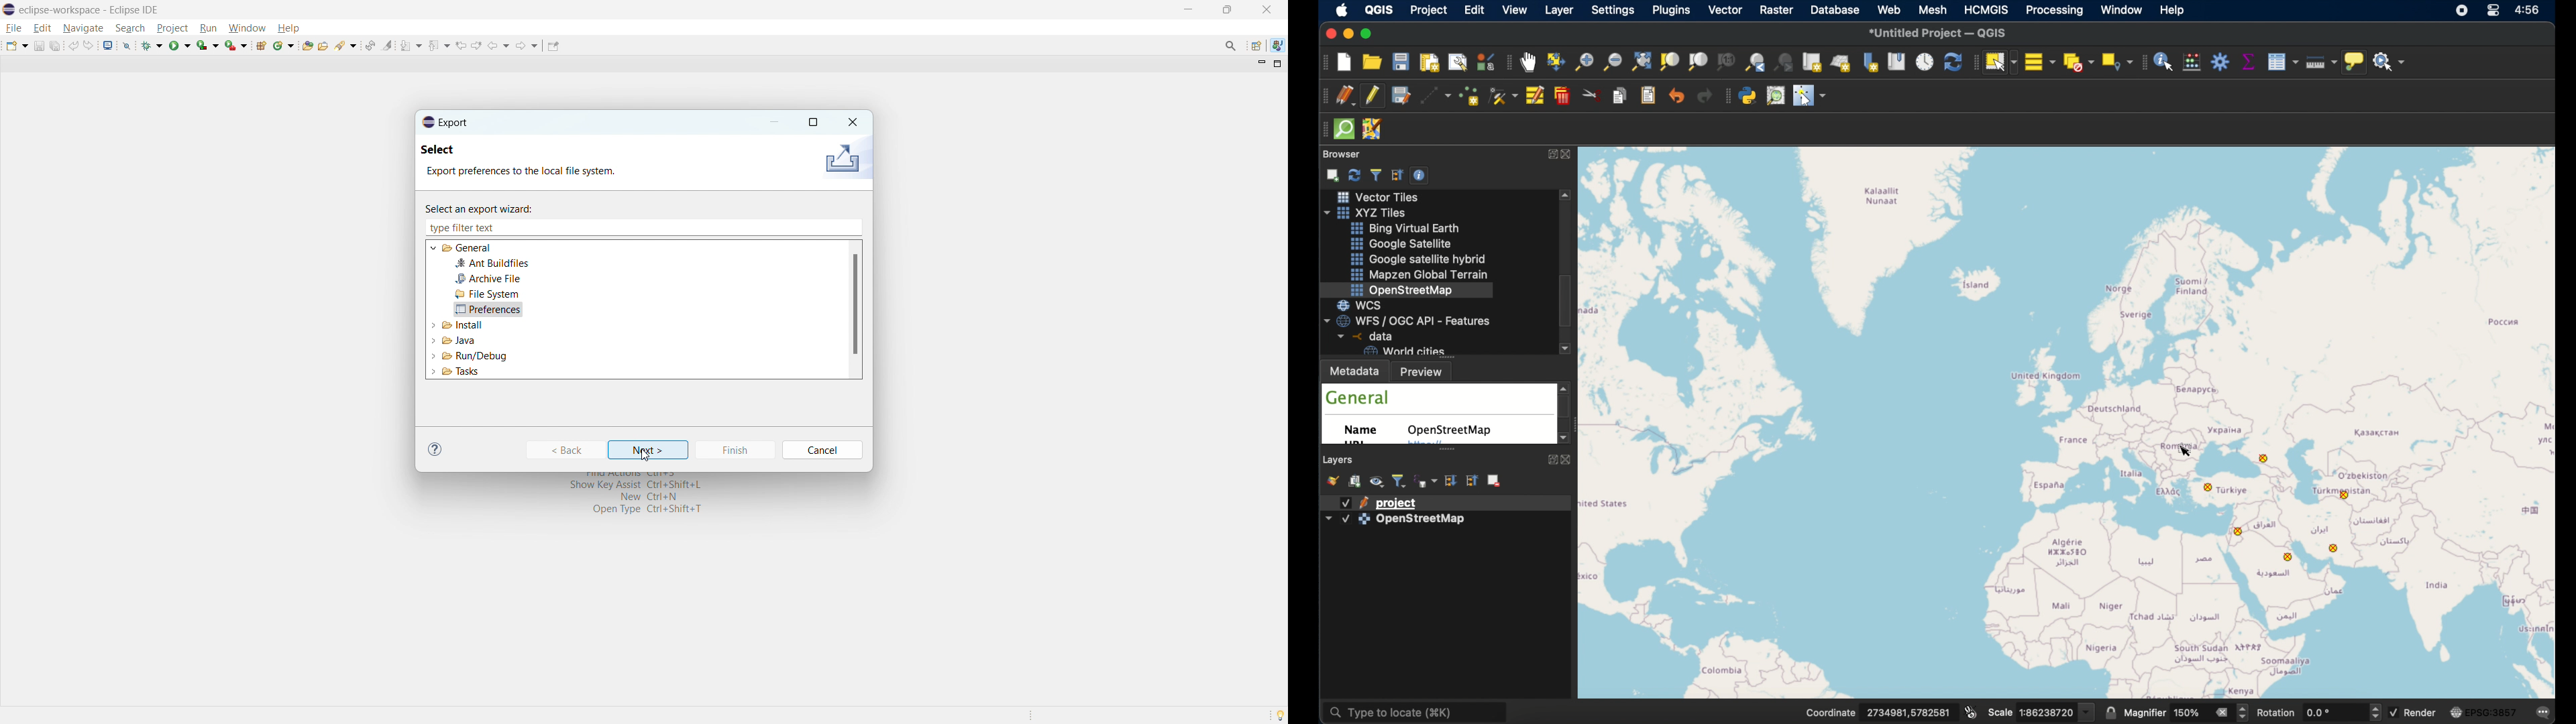  I want to click on scroll down arrow, so click(1561, 439).